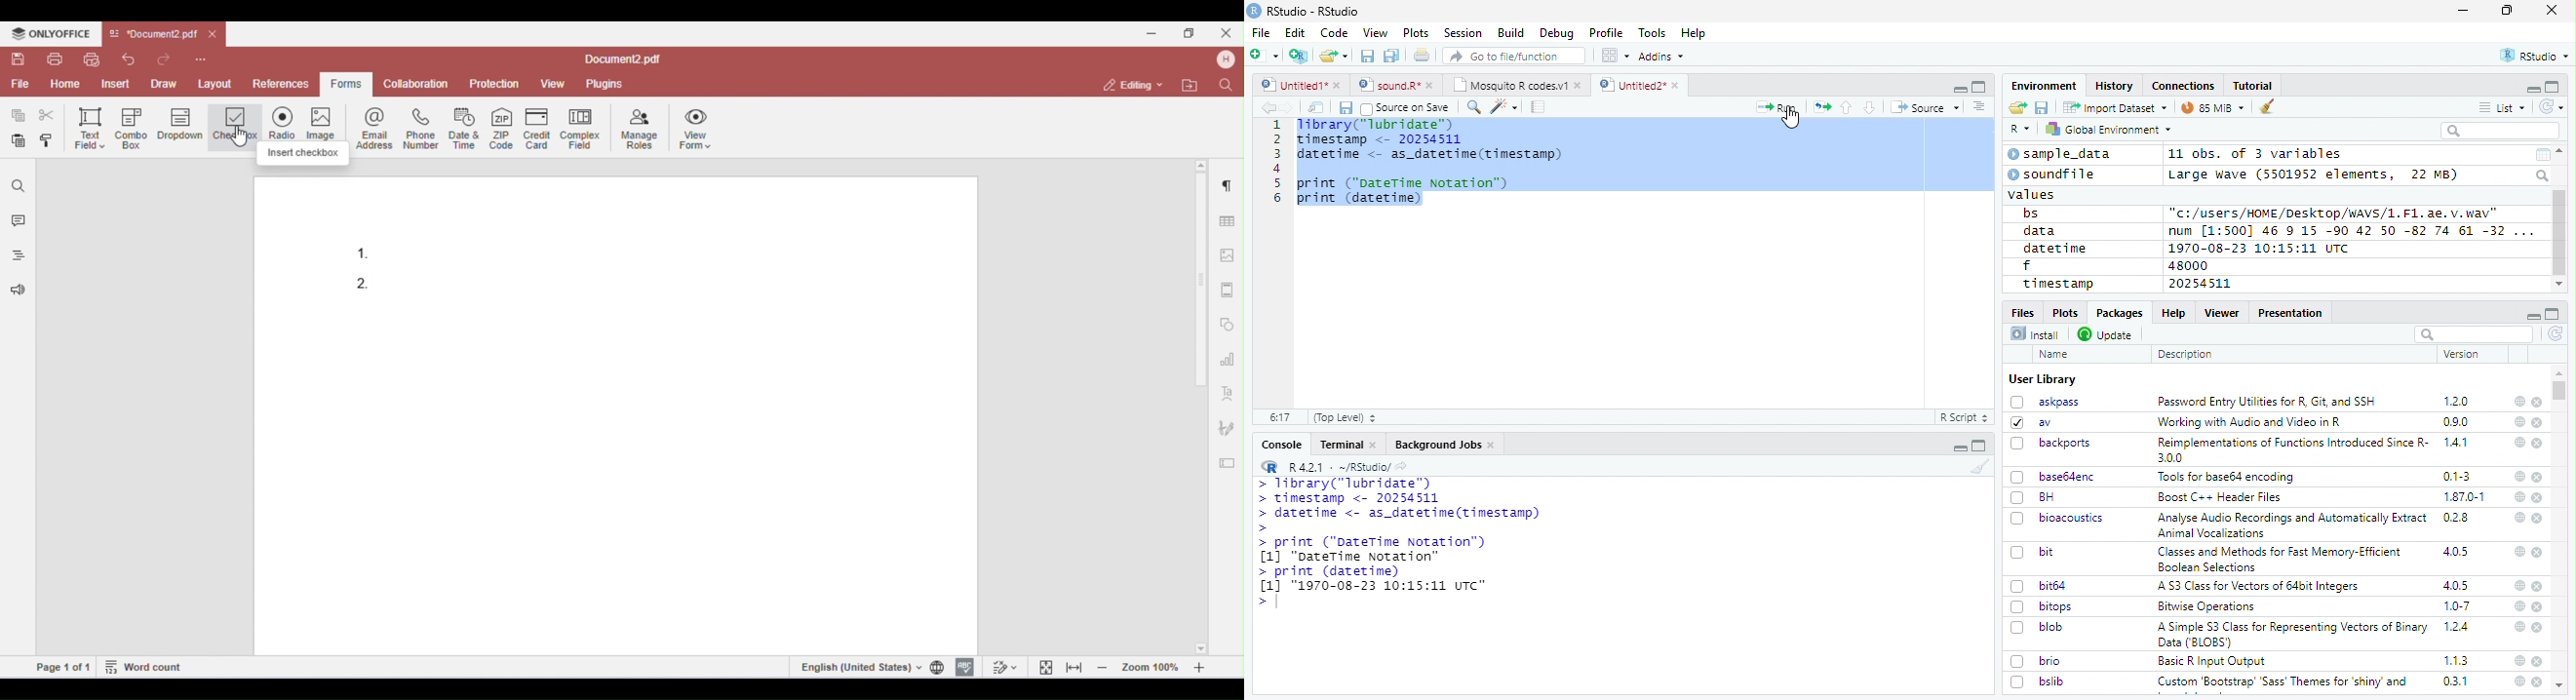  I want to click on Show document outline, so click(1977, 106).